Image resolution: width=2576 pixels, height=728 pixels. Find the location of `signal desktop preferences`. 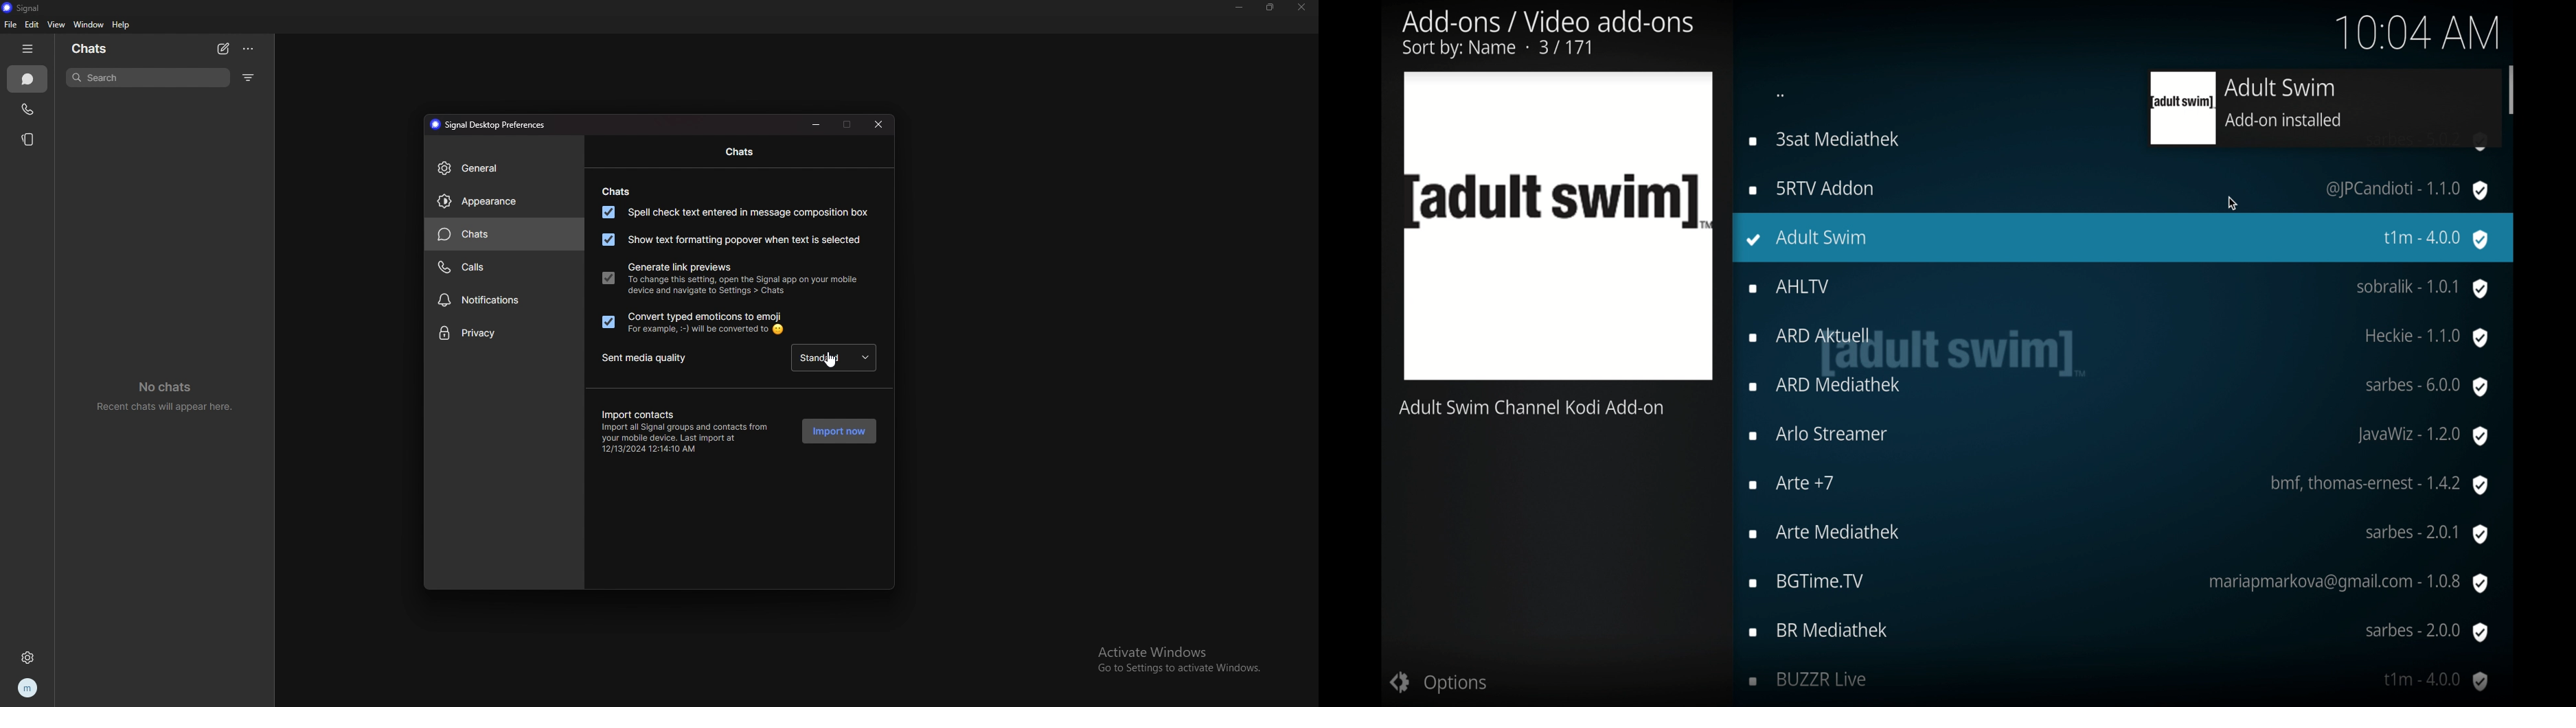

signal desktop preferences is located at coordinates (490, 124).